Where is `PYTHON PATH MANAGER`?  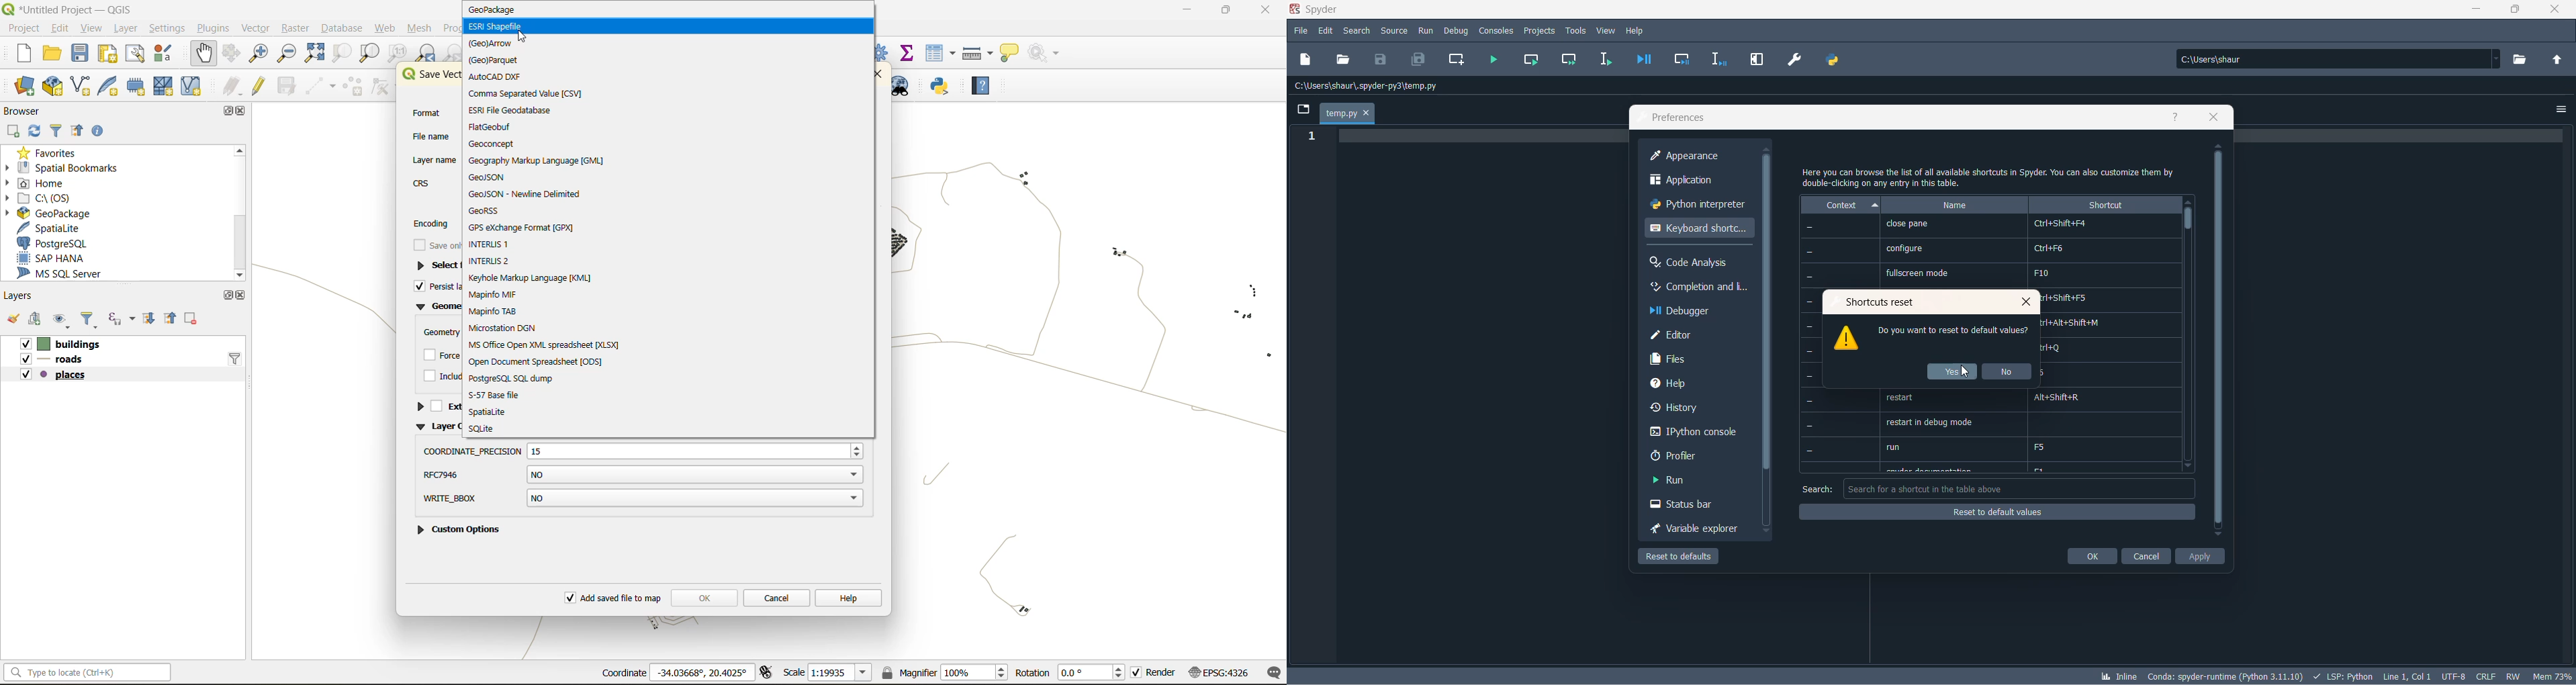 PYTHON PATH MANAGER is located at coordinates (1832, 60).